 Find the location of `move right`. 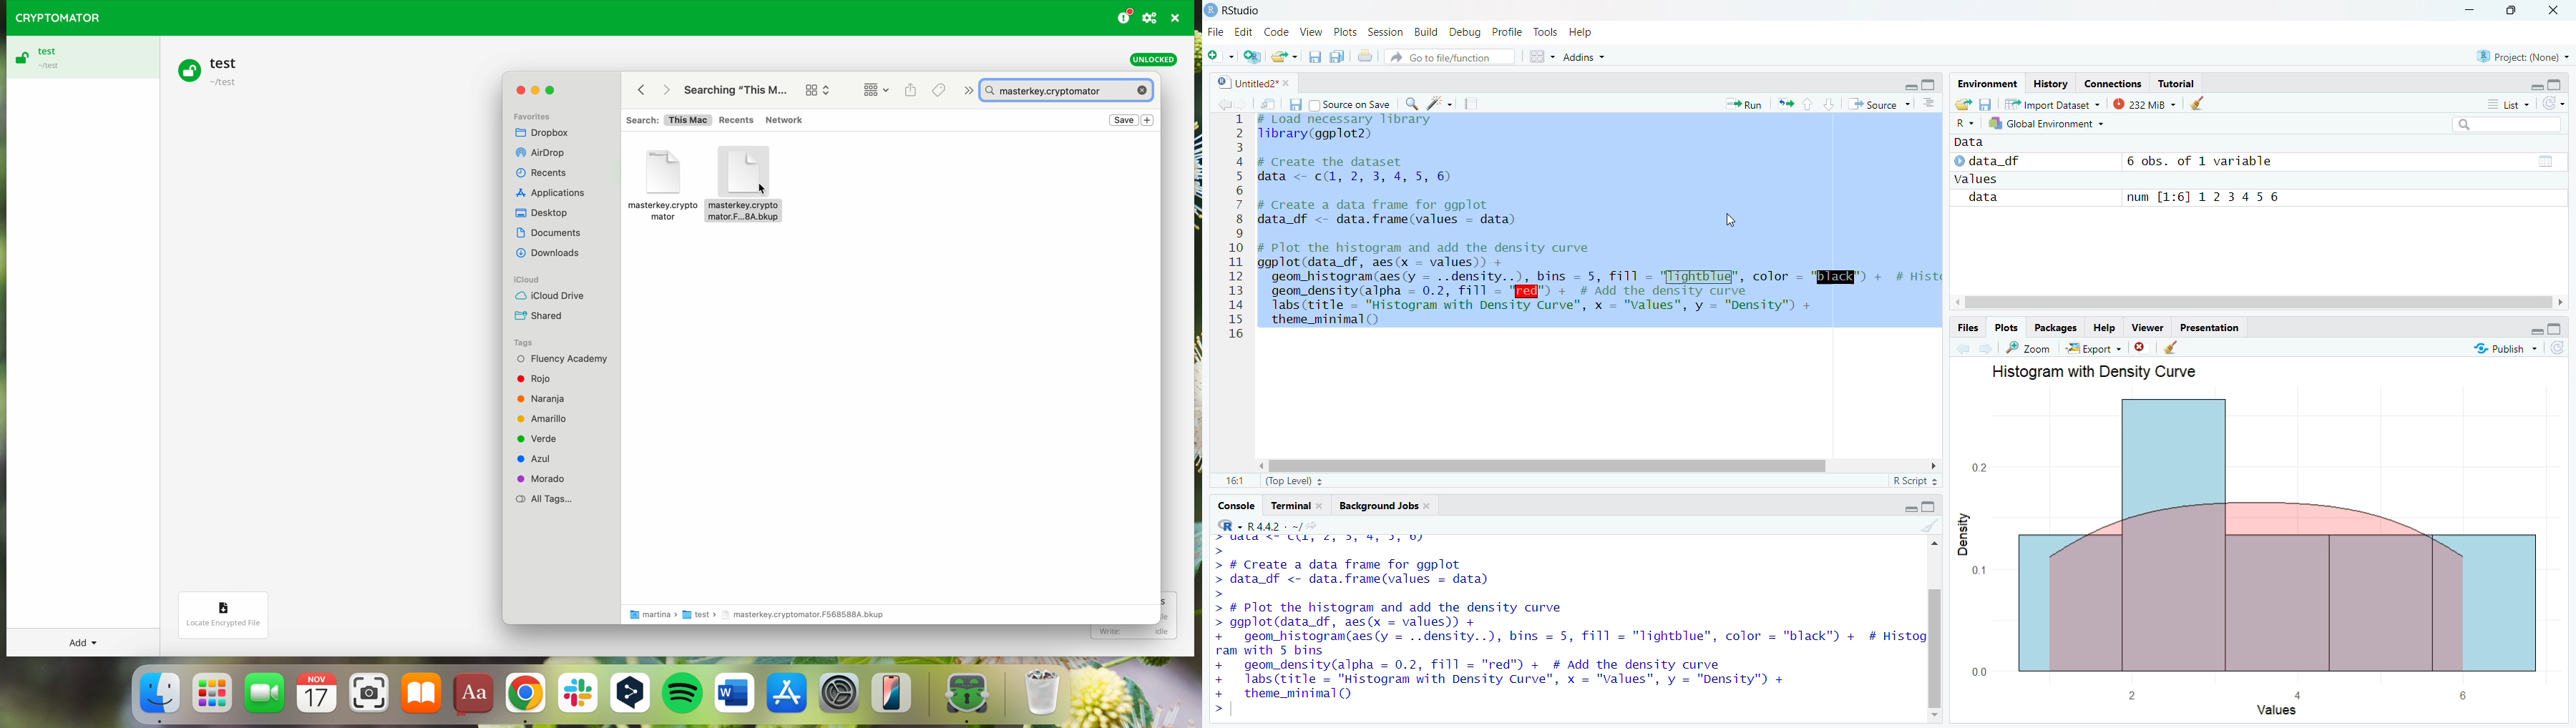

move right is located at coordinates (1958, 302).